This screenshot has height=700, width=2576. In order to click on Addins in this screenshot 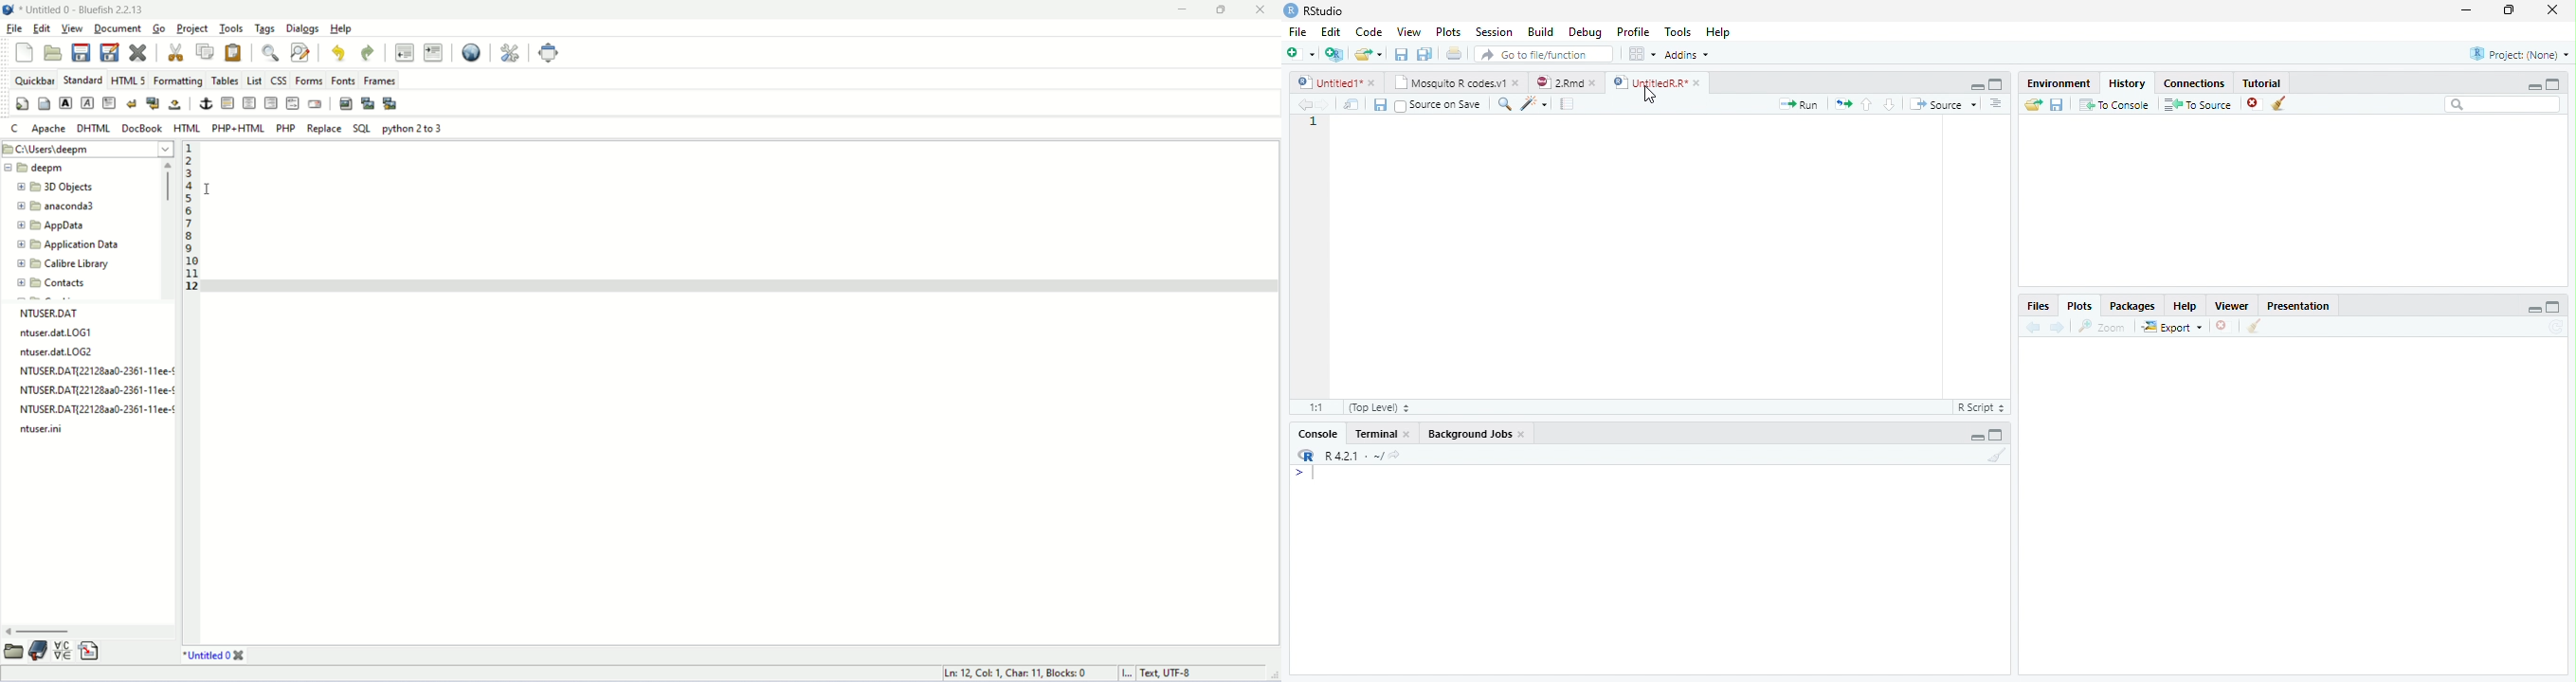, I will do `click(1689, 57)`.